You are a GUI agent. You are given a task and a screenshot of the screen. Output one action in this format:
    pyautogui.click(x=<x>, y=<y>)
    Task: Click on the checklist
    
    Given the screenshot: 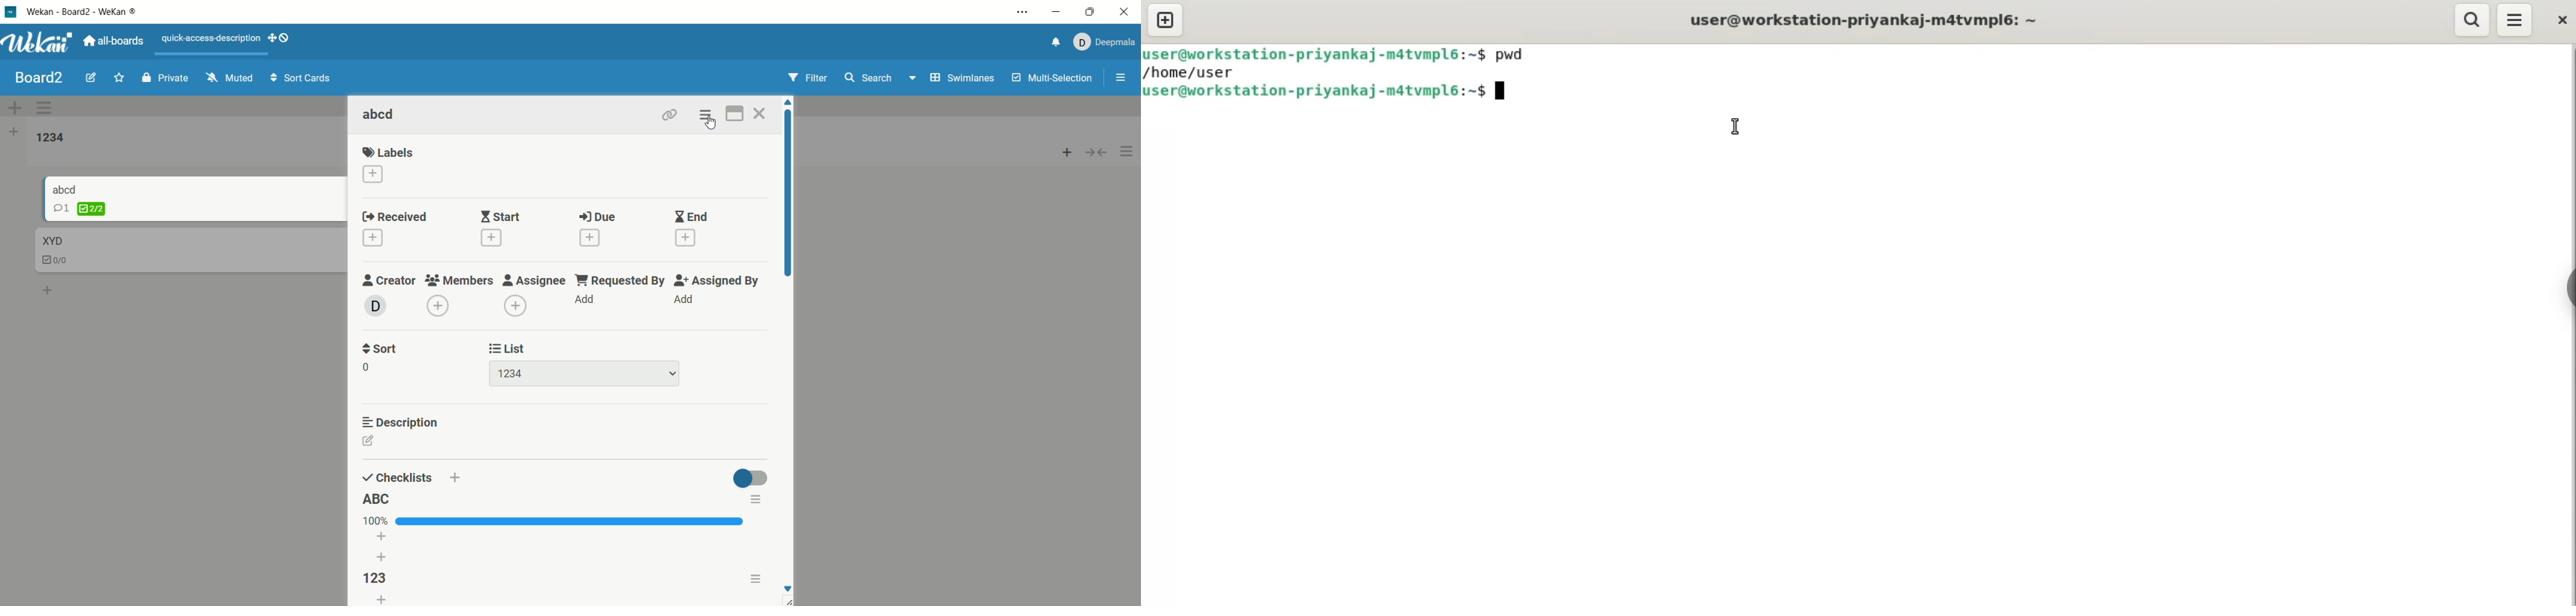 What is the action you would take?
    pyautogui.click(x=55, y=257)
    